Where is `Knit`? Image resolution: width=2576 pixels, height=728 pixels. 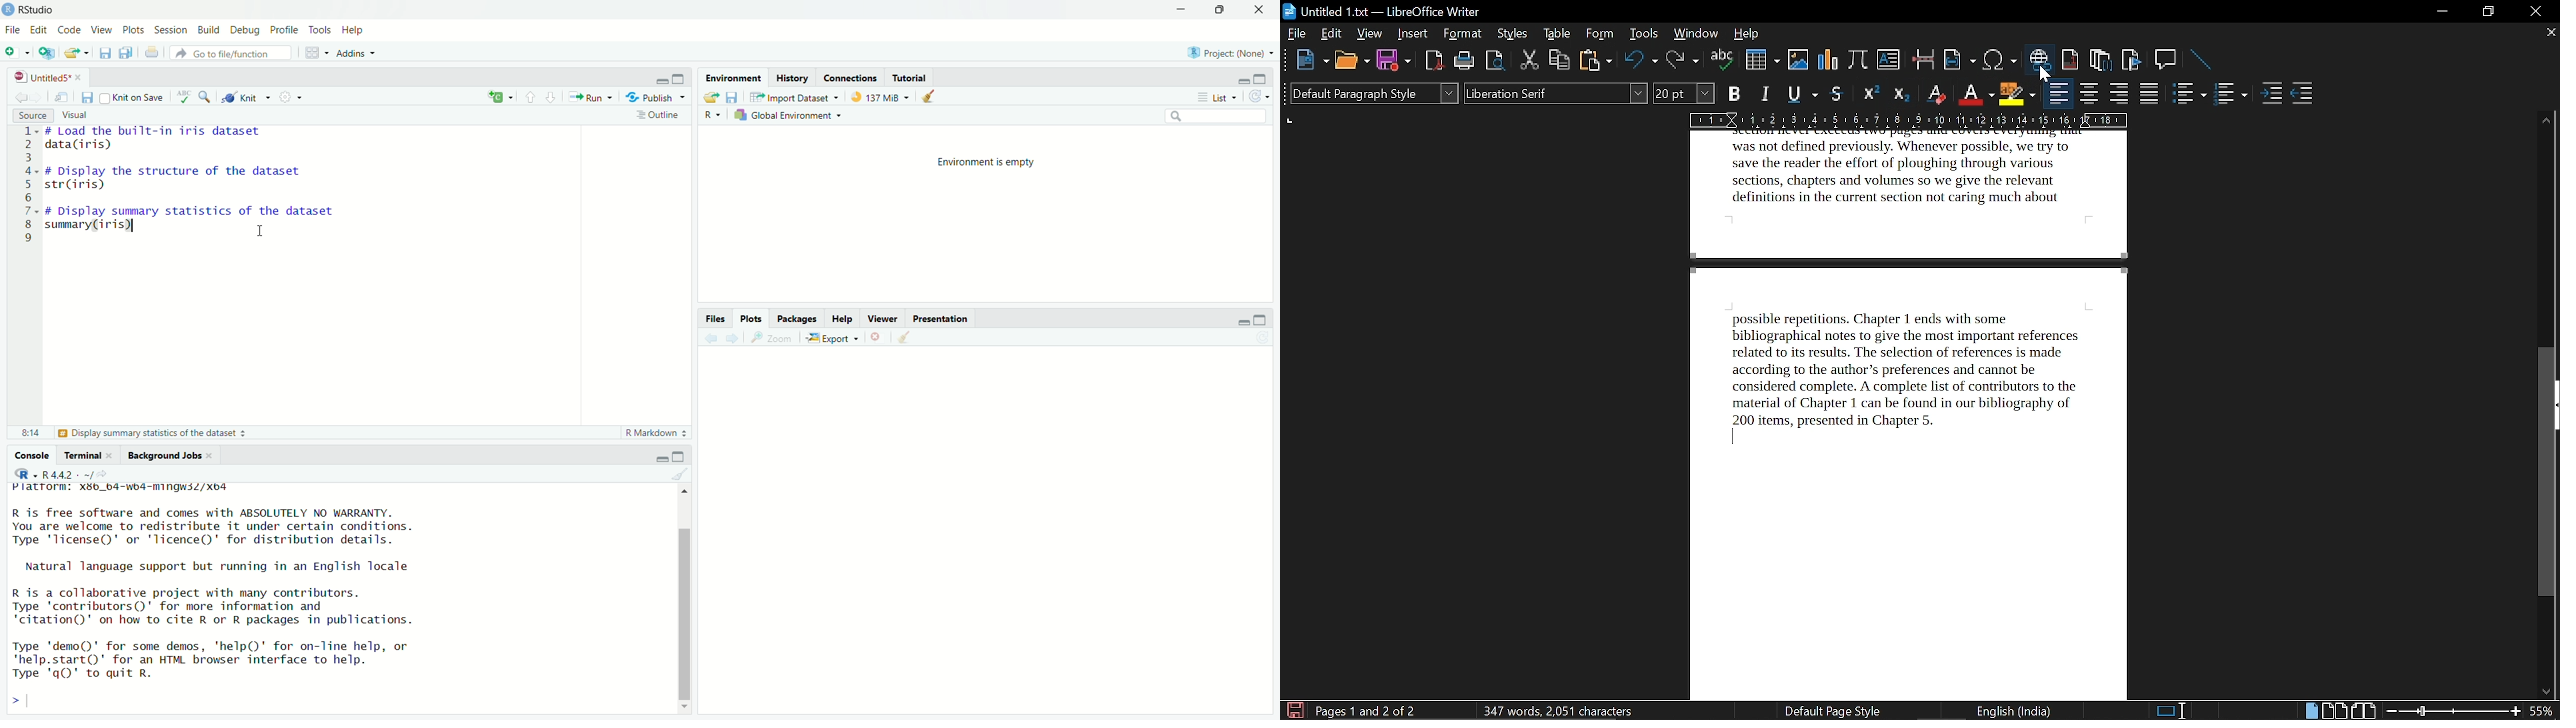
Knit is located at coordinates (245, 97).